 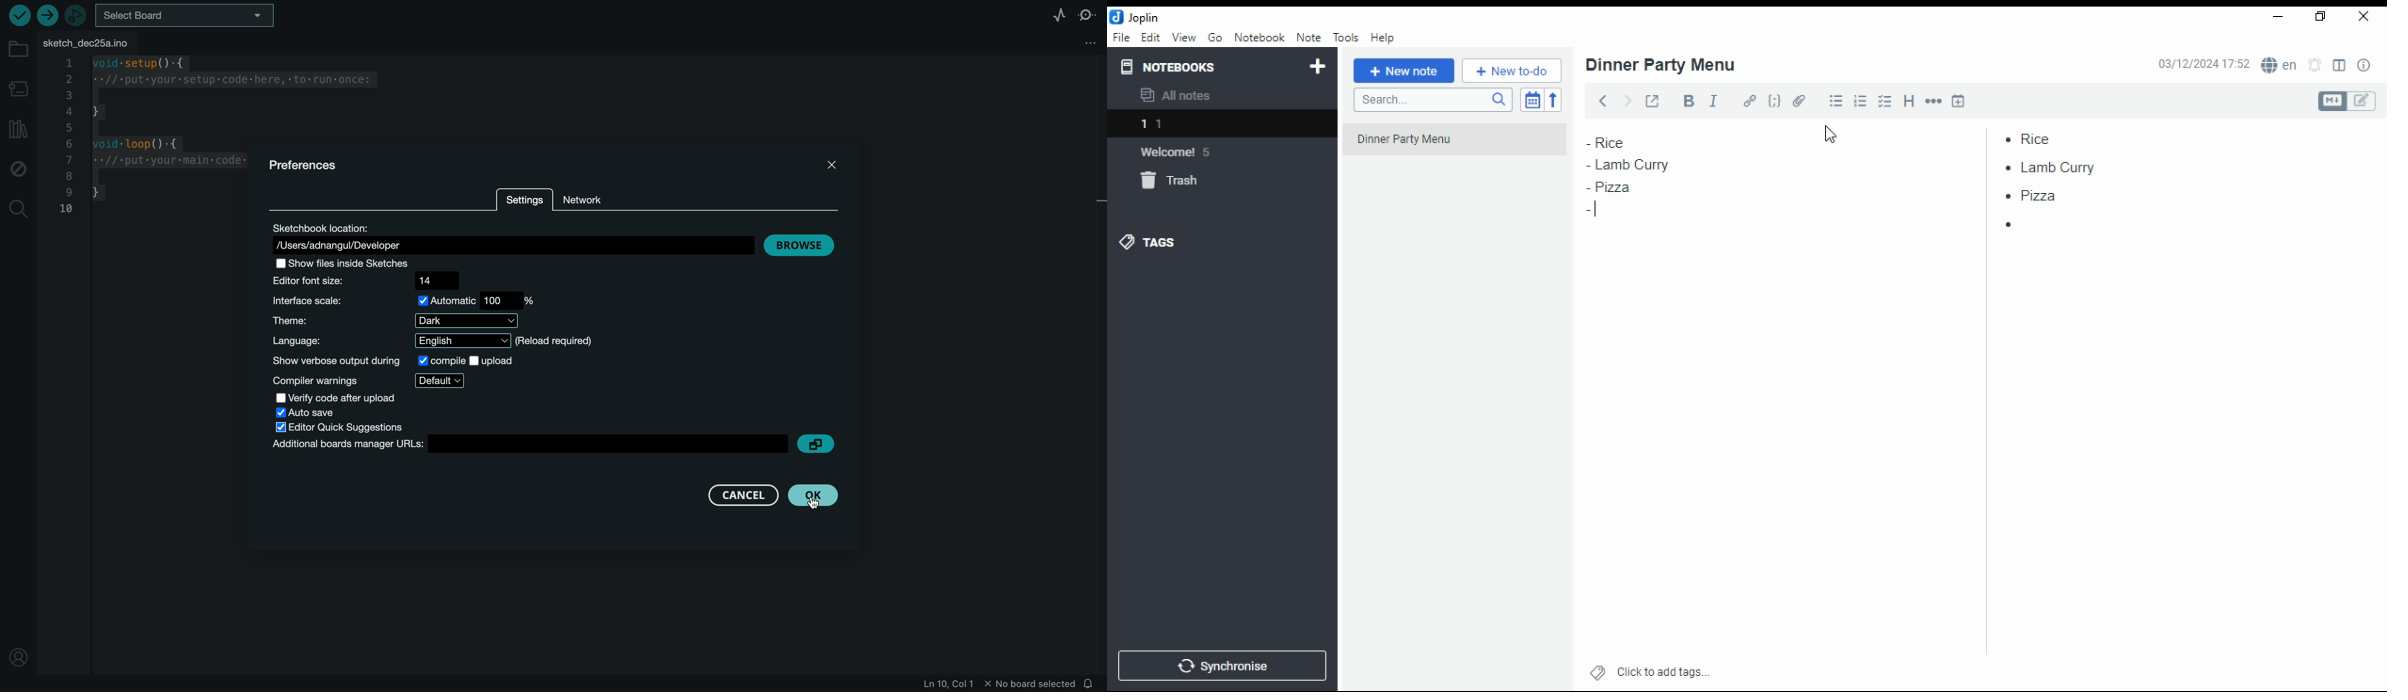 What do you see at coordinates (1307, 38) in the screenshot?
I see `note` at bounding box center [1307, 38].